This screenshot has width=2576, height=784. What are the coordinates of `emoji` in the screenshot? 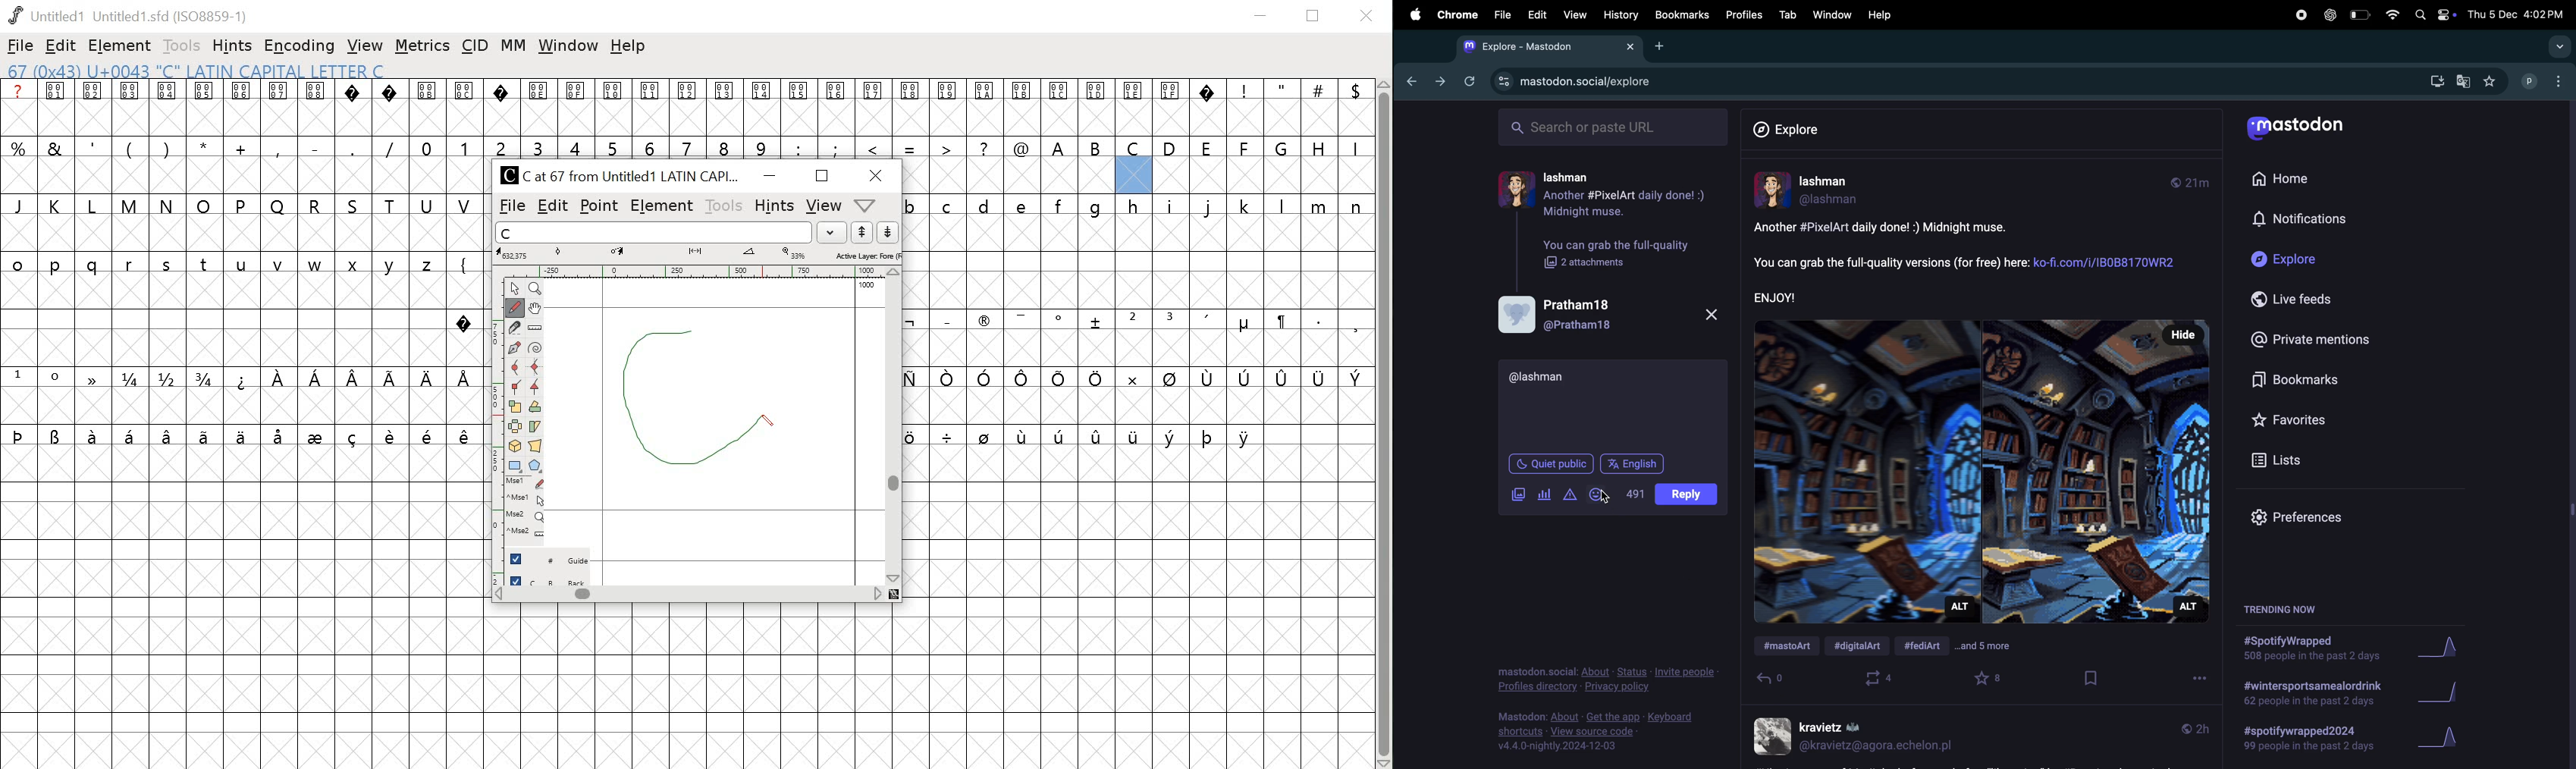 It's located at (1599, 496).